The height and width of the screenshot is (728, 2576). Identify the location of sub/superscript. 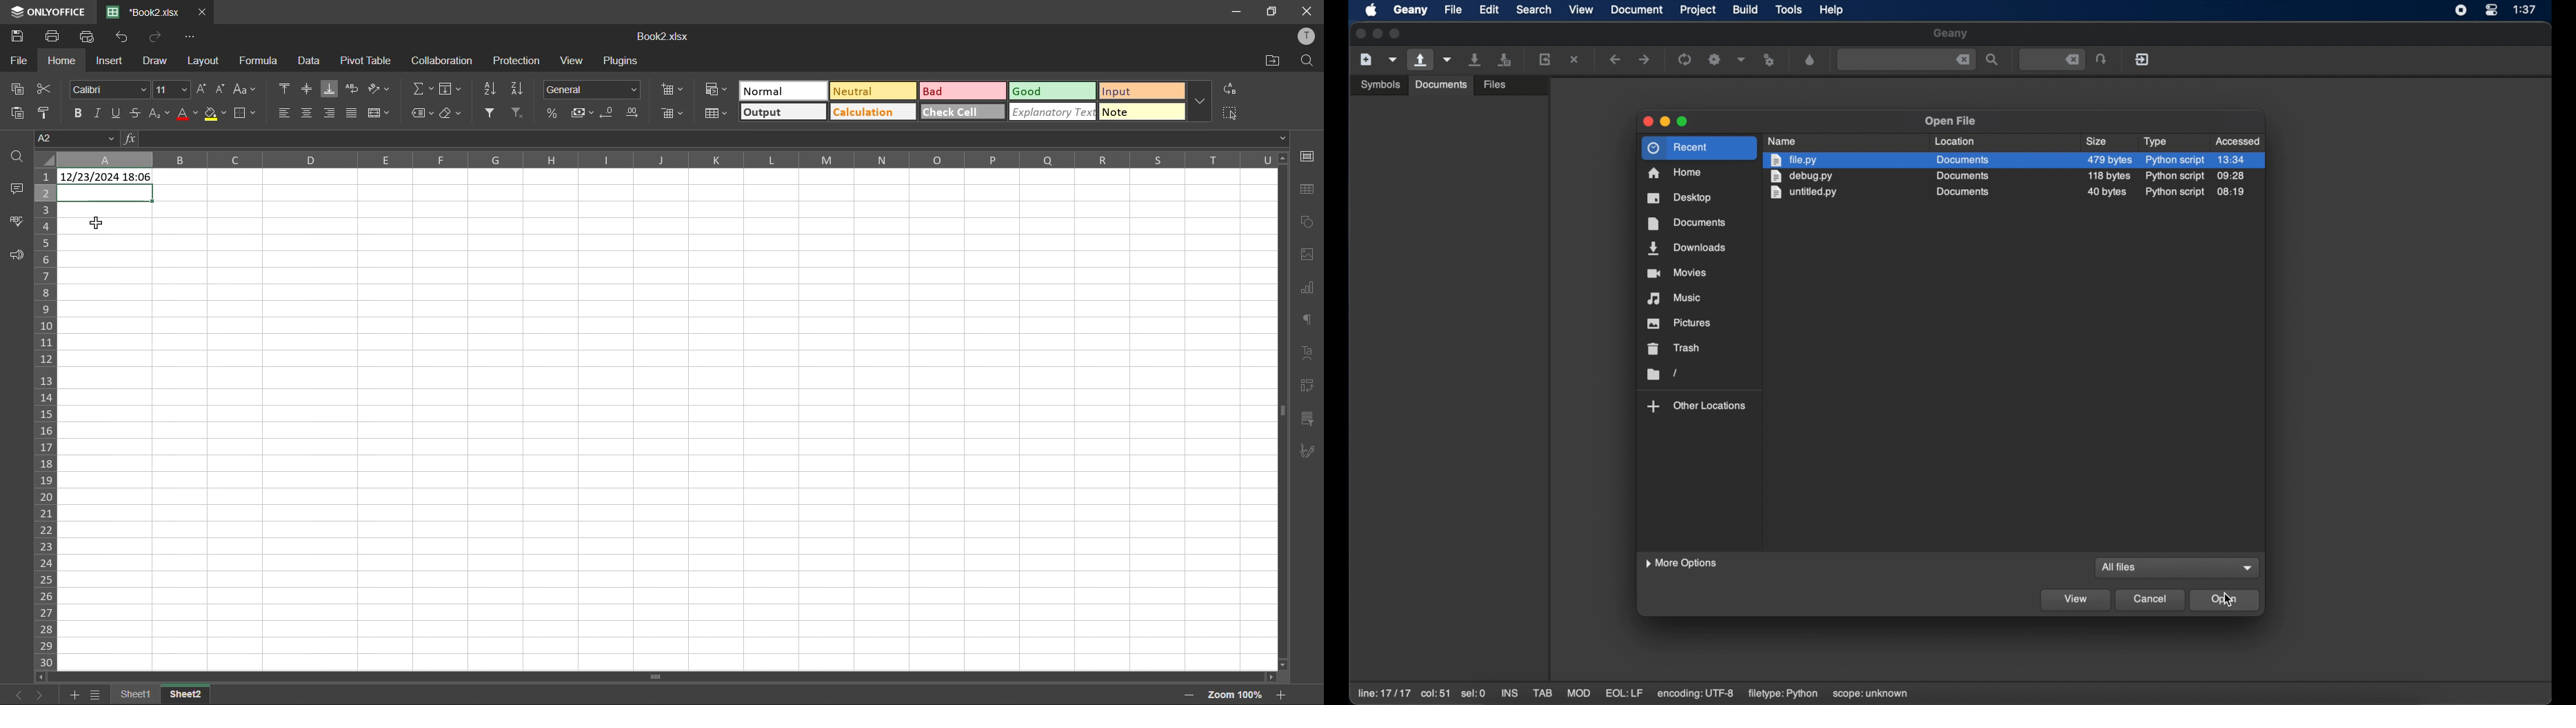
(157, 111).